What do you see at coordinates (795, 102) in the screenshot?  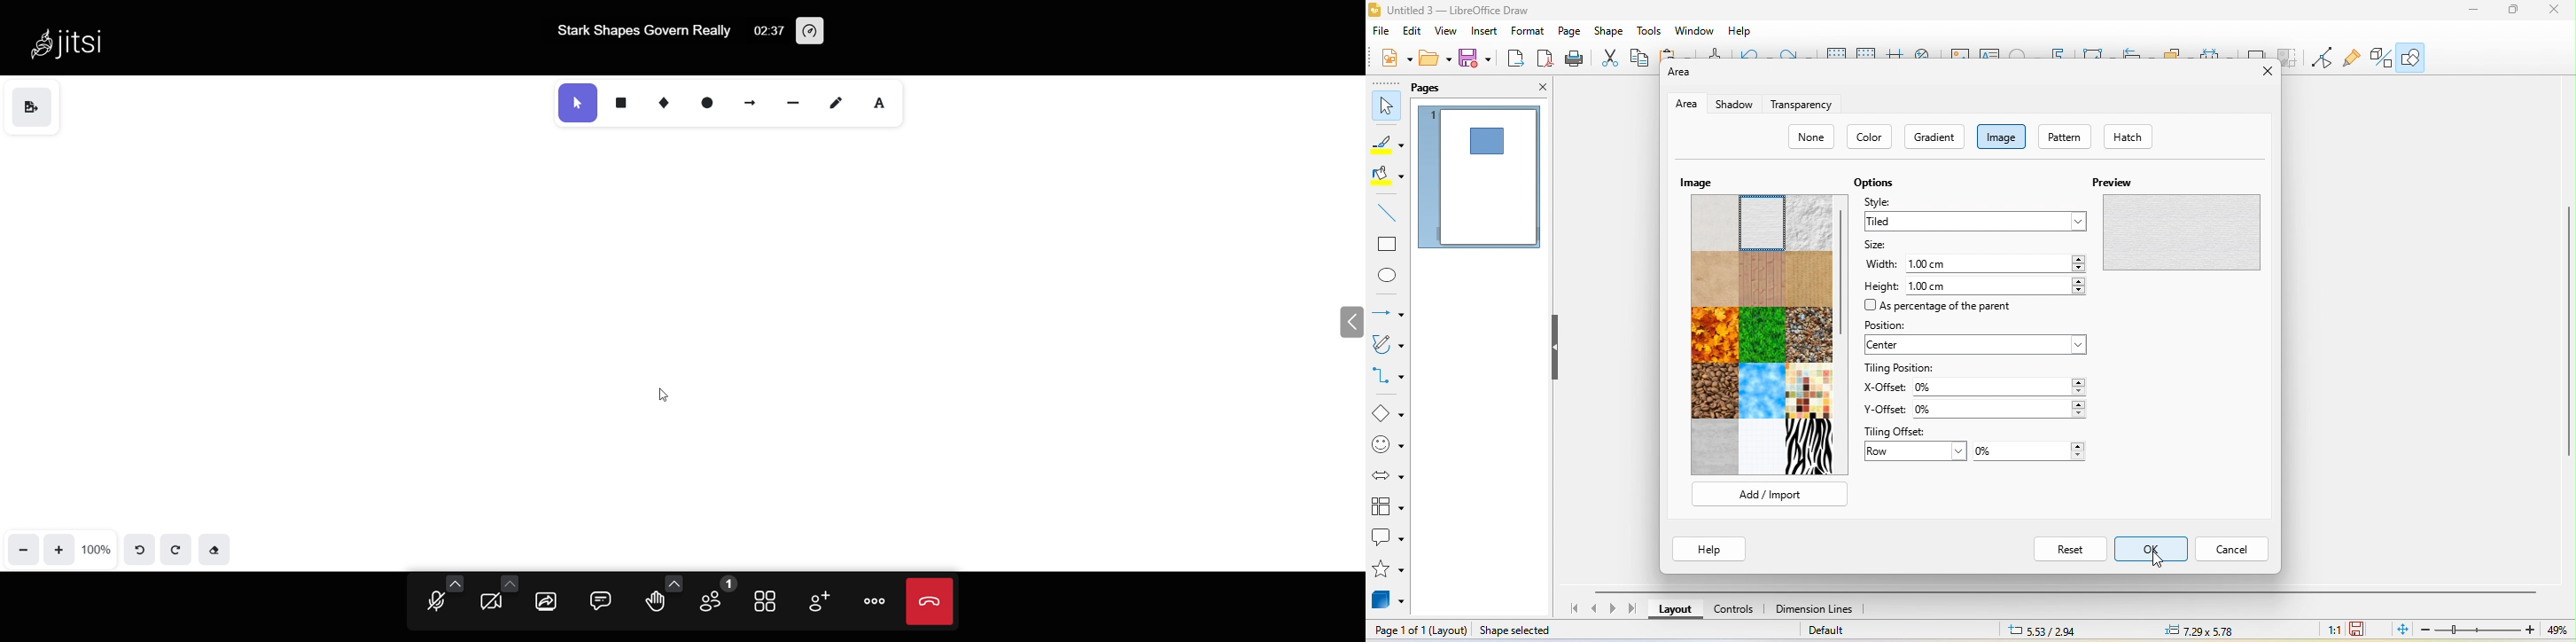 I see `line` at bounding box center [795, 102].